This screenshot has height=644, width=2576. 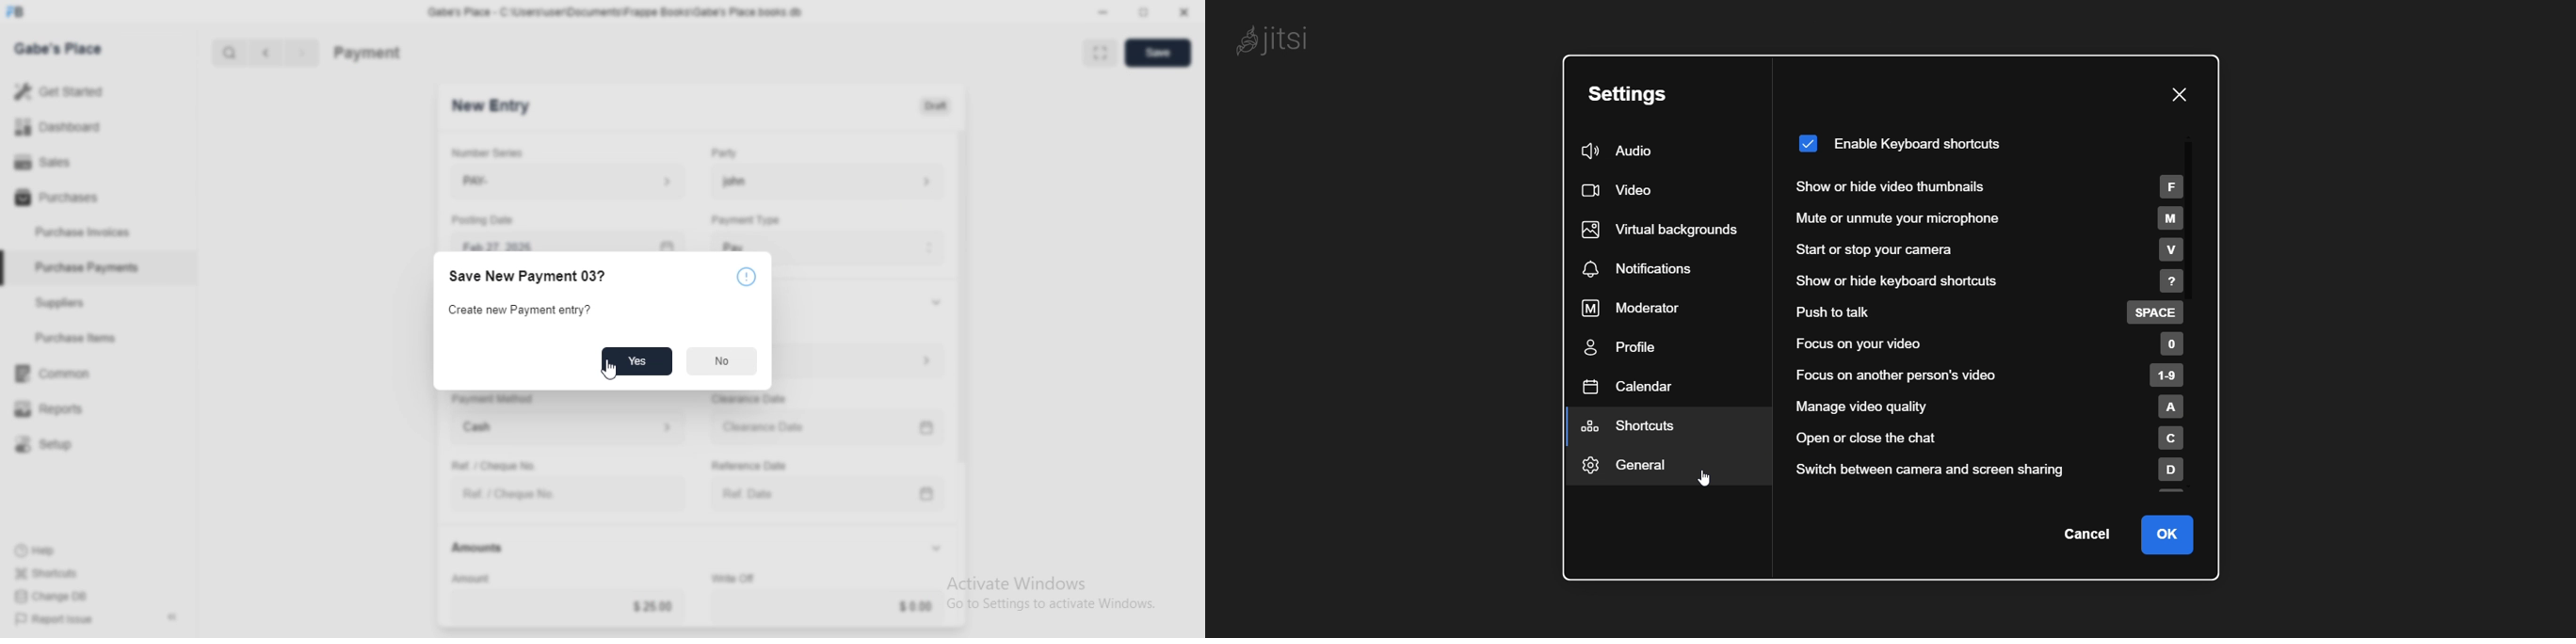 What do you see at coordinates (2087, 535) in the screenshot?
I see `cancel` at bounding box center [2087, 535].